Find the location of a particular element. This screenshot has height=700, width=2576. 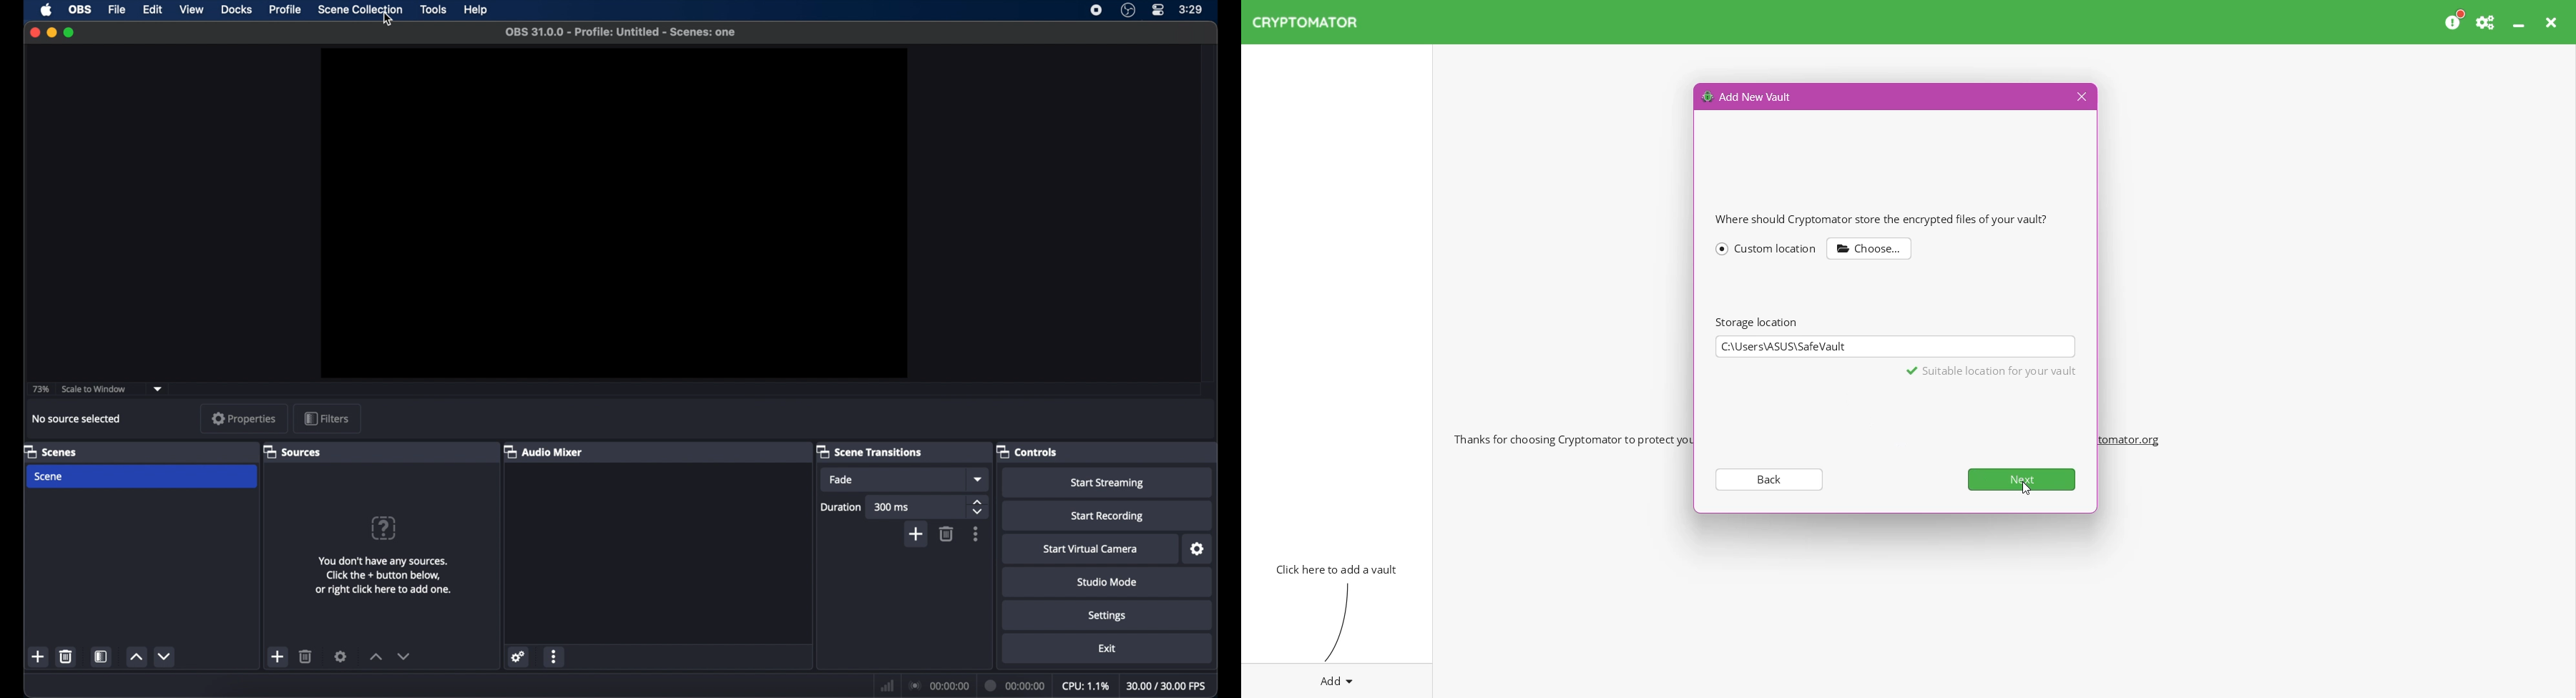

73% is located at coordinates (40, 388).